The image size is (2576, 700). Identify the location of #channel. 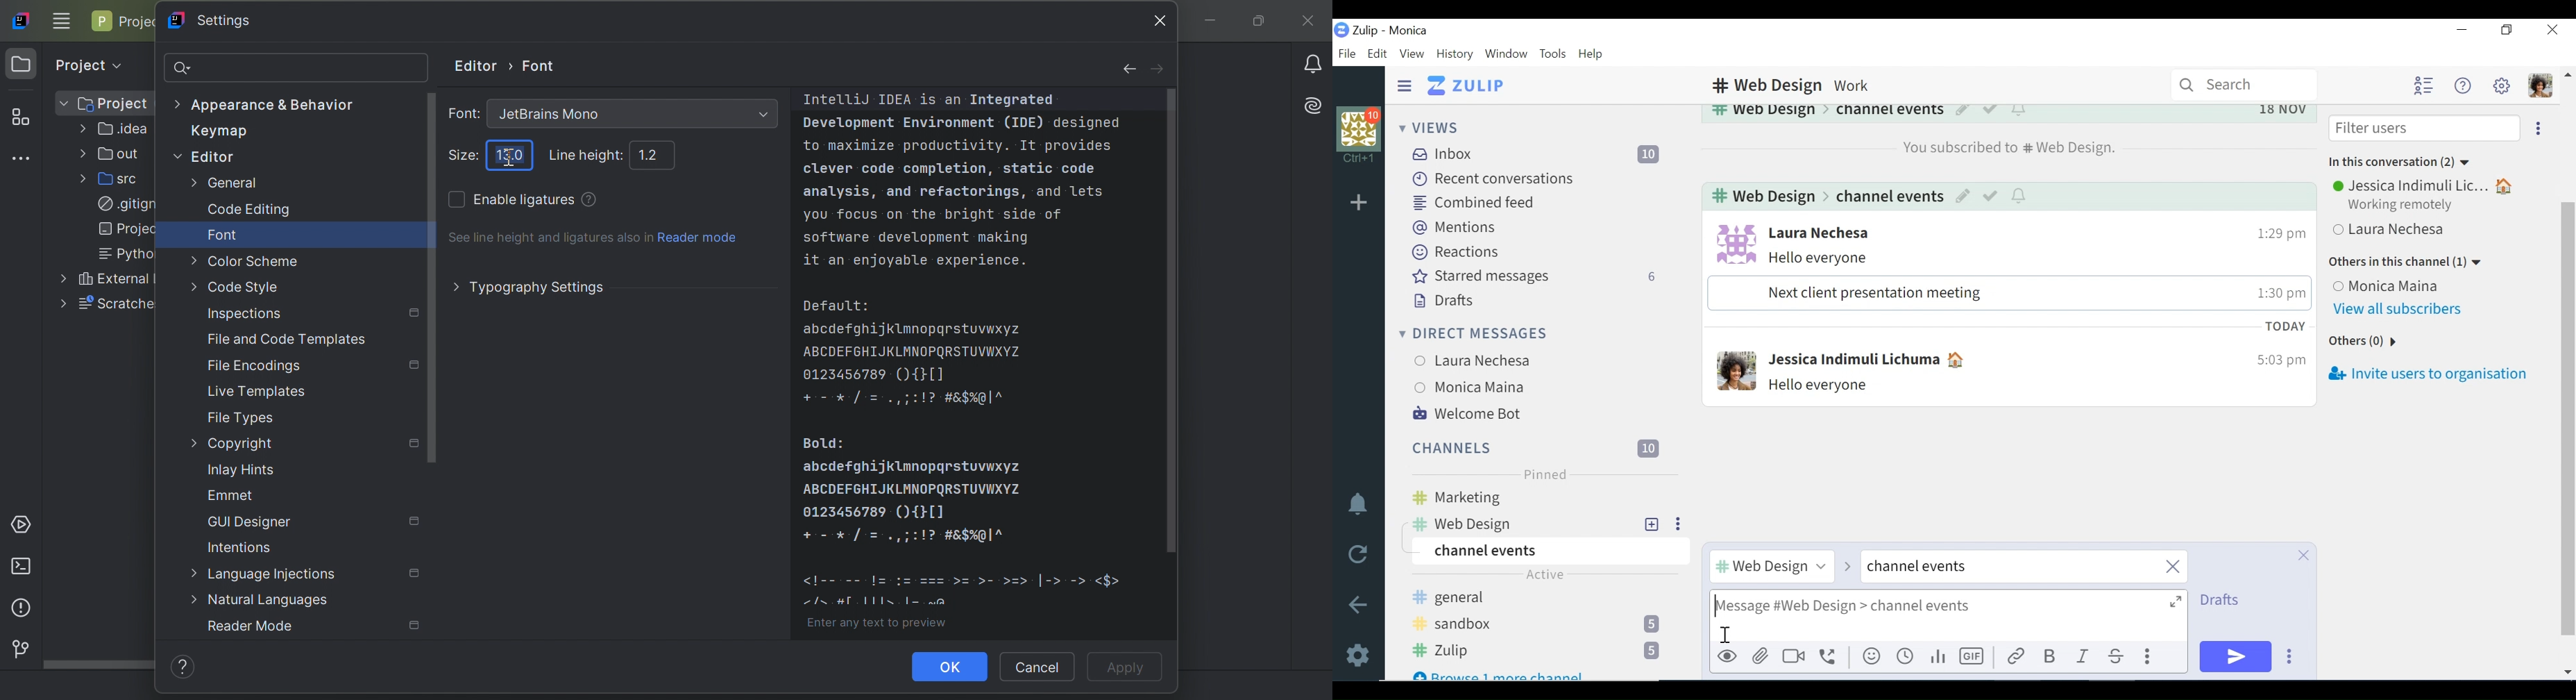
(1770, 565).